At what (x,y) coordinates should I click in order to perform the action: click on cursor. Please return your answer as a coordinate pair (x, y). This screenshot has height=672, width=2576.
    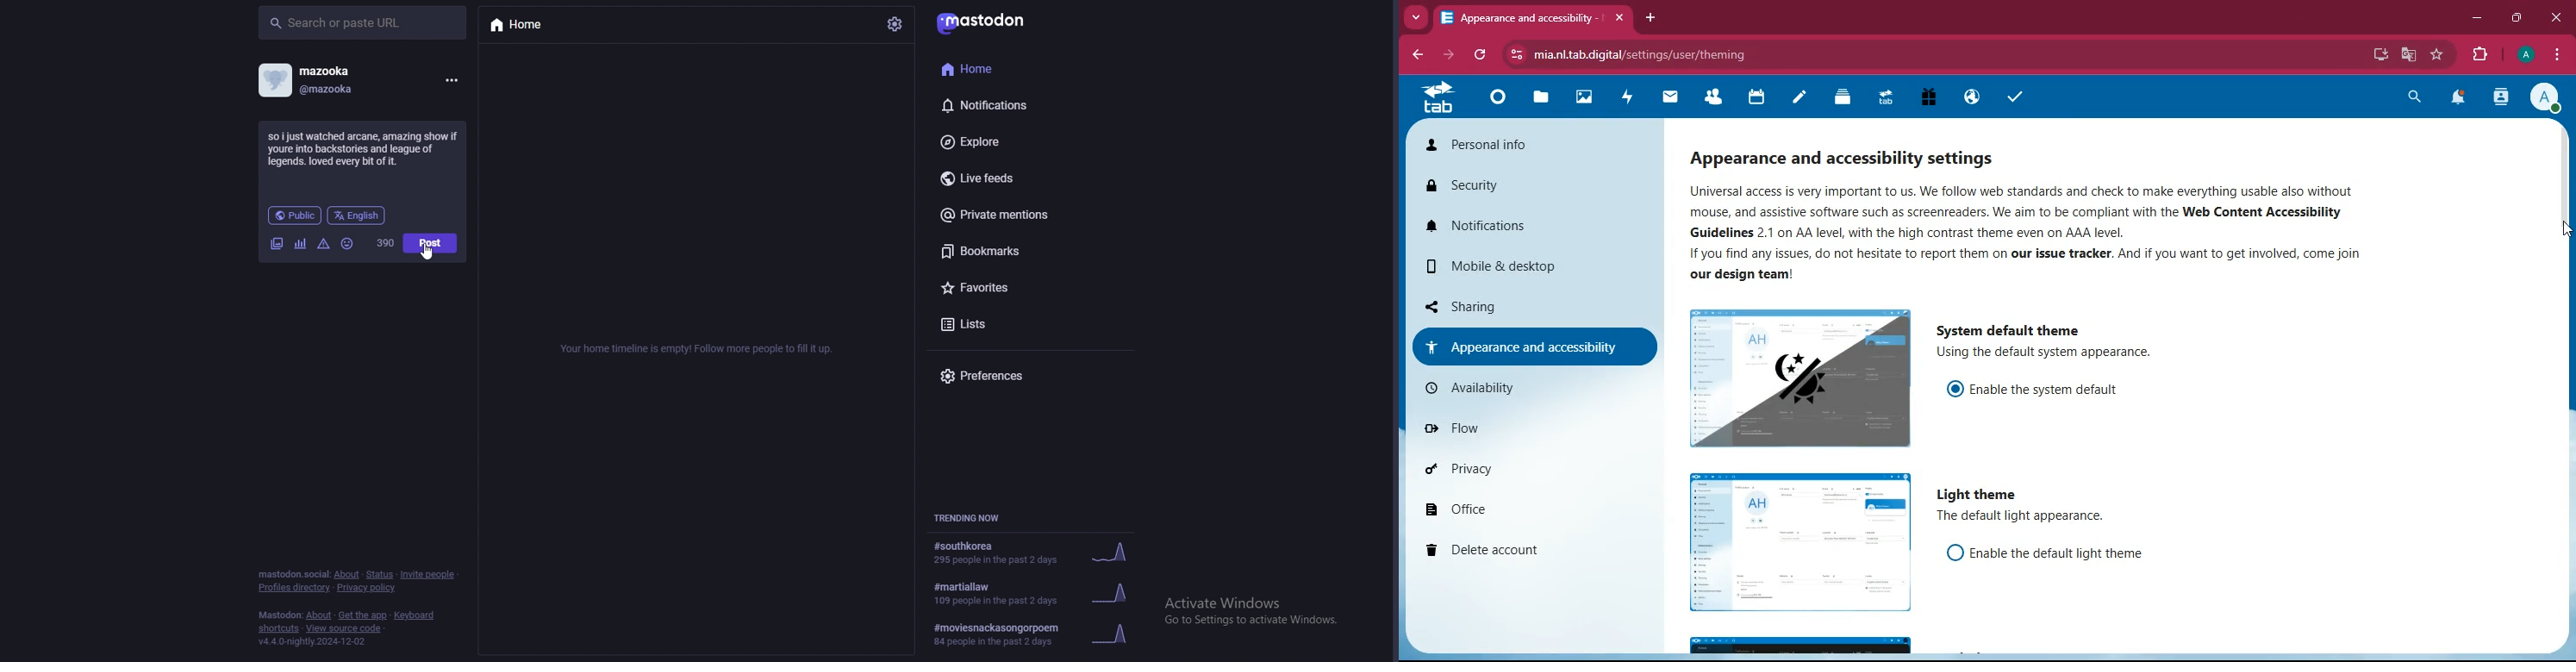
    Looking at the image, I should click on (425, 250).